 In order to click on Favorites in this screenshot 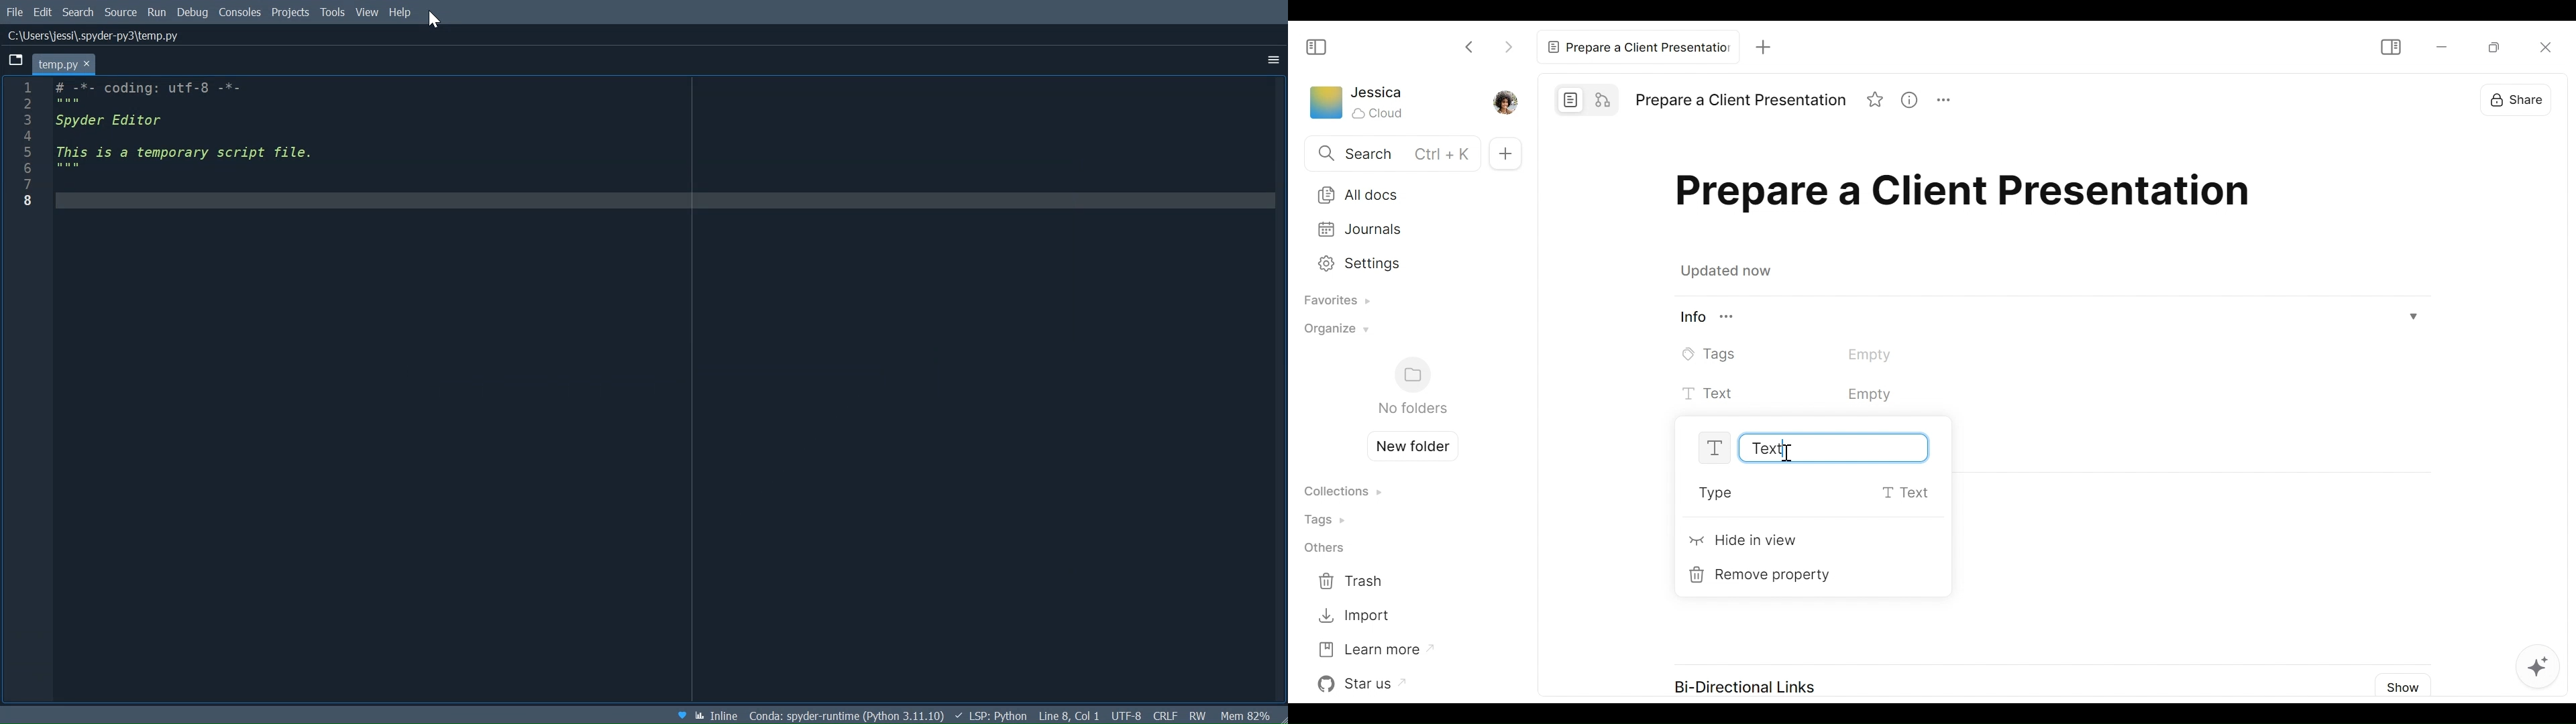, I will do `click(1332, 302)`.